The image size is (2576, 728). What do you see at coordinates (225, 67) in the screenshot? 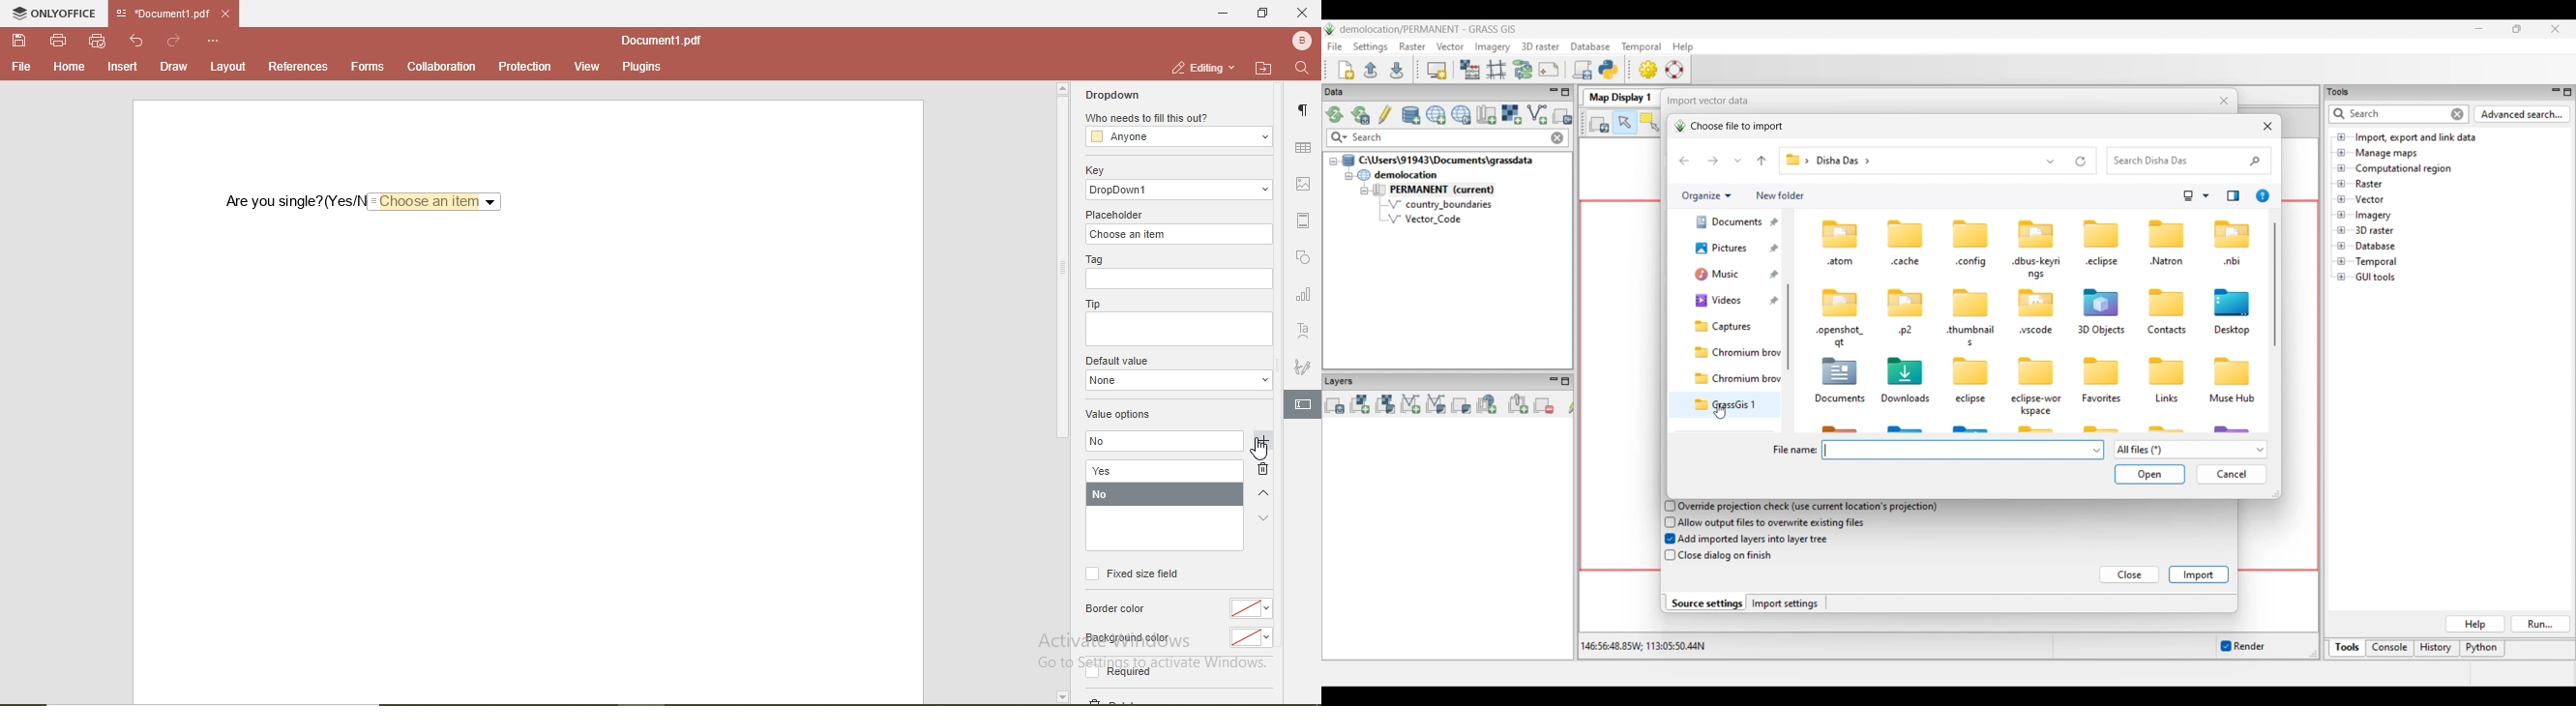
I see `layout` at bounding box center [225, 67].